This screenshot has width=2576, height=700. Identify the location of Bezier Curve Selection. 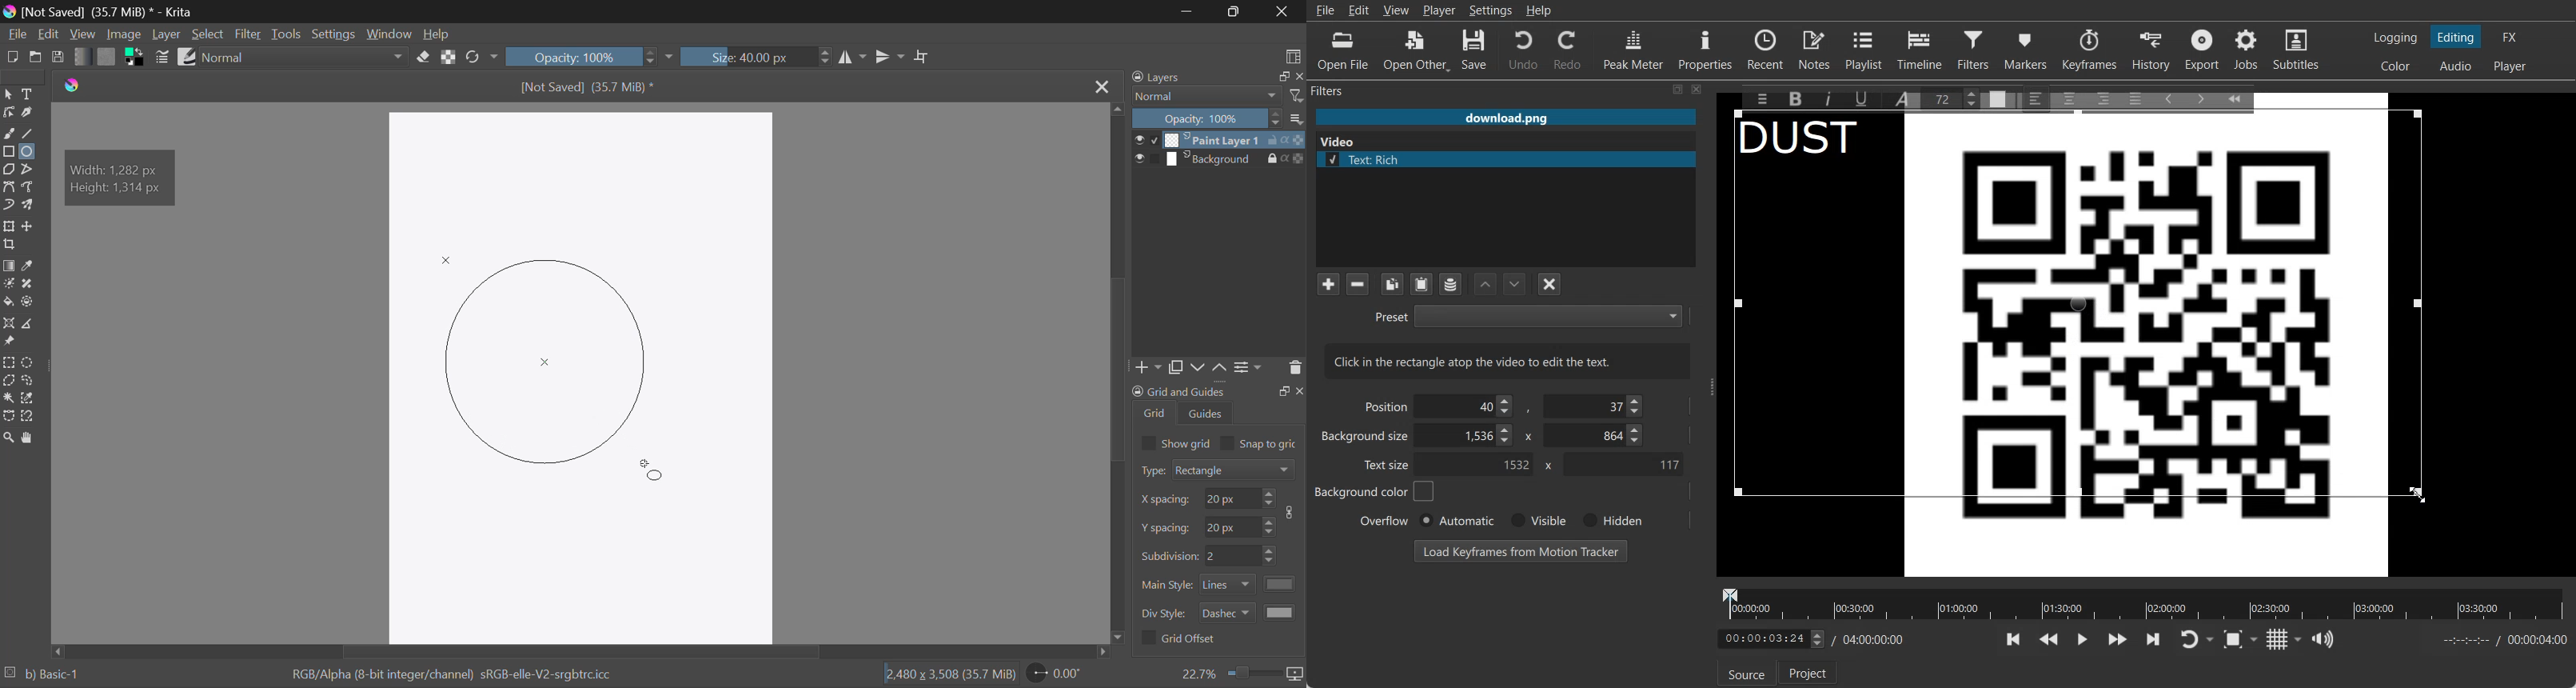
(8, 417).